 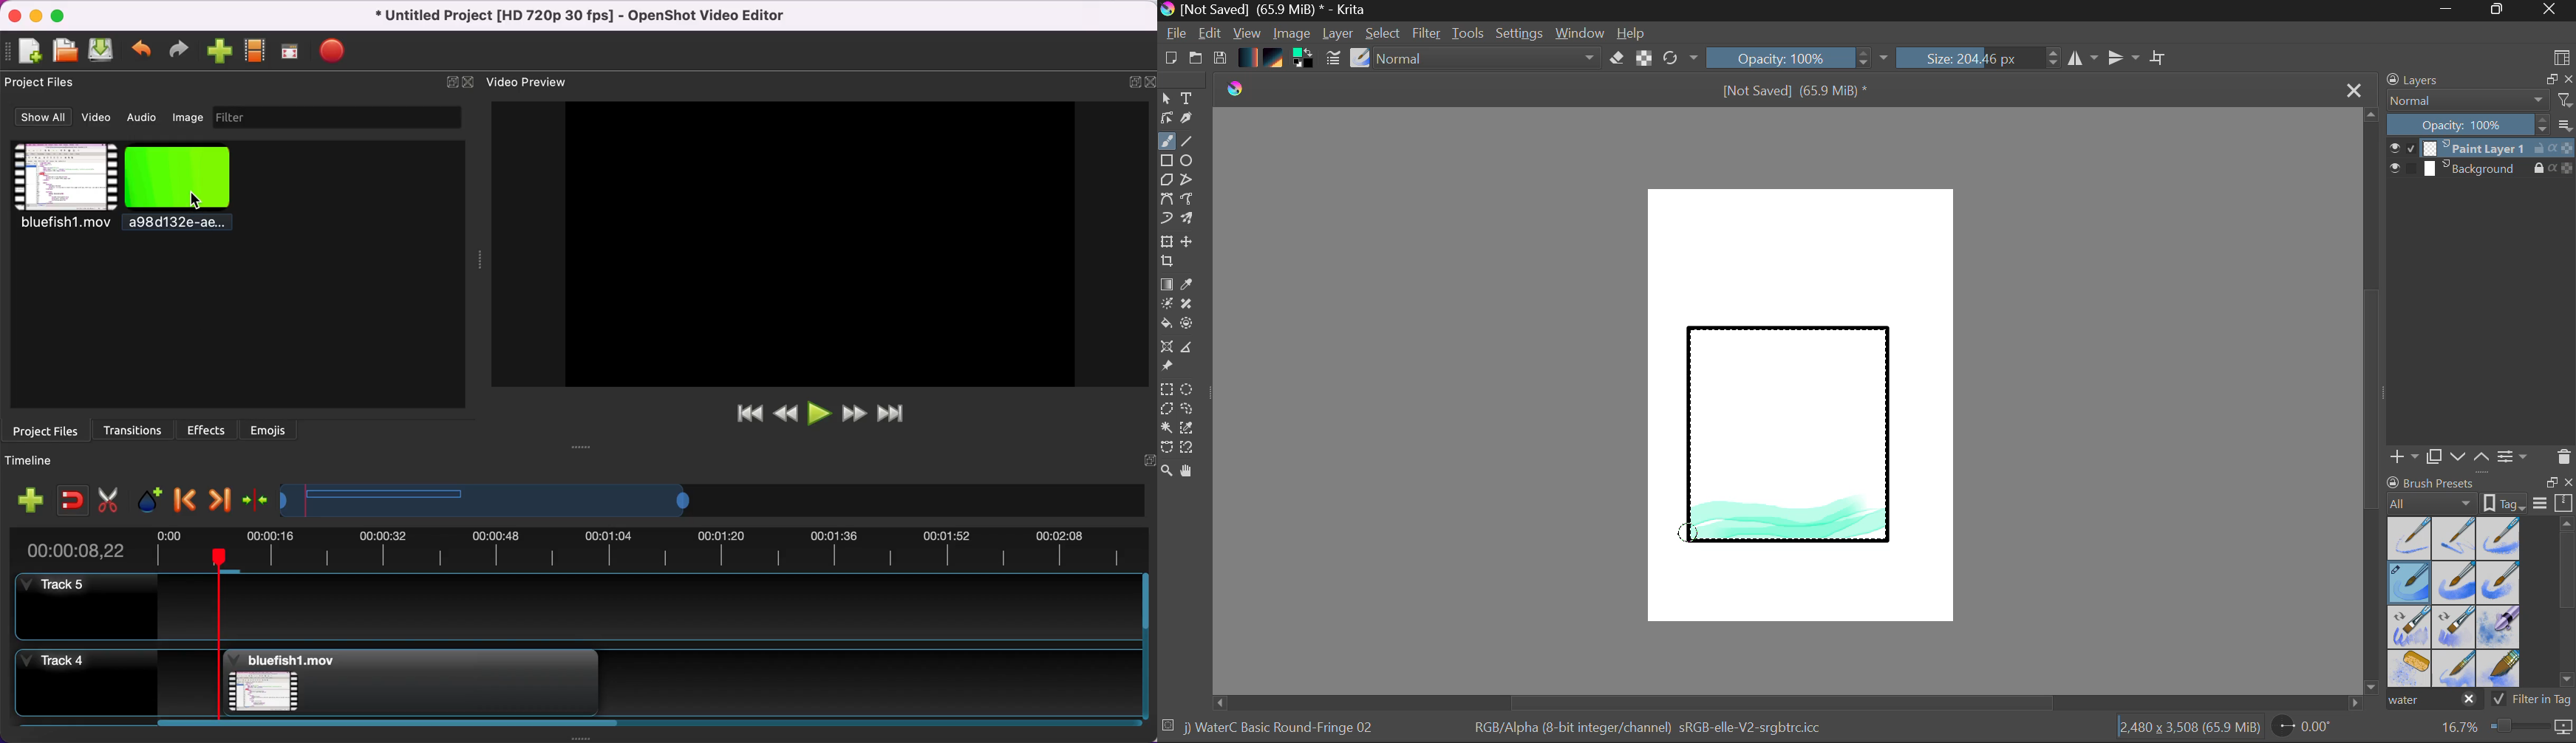 I want to click on Water C - Dry, so click(x=2410, y=537).